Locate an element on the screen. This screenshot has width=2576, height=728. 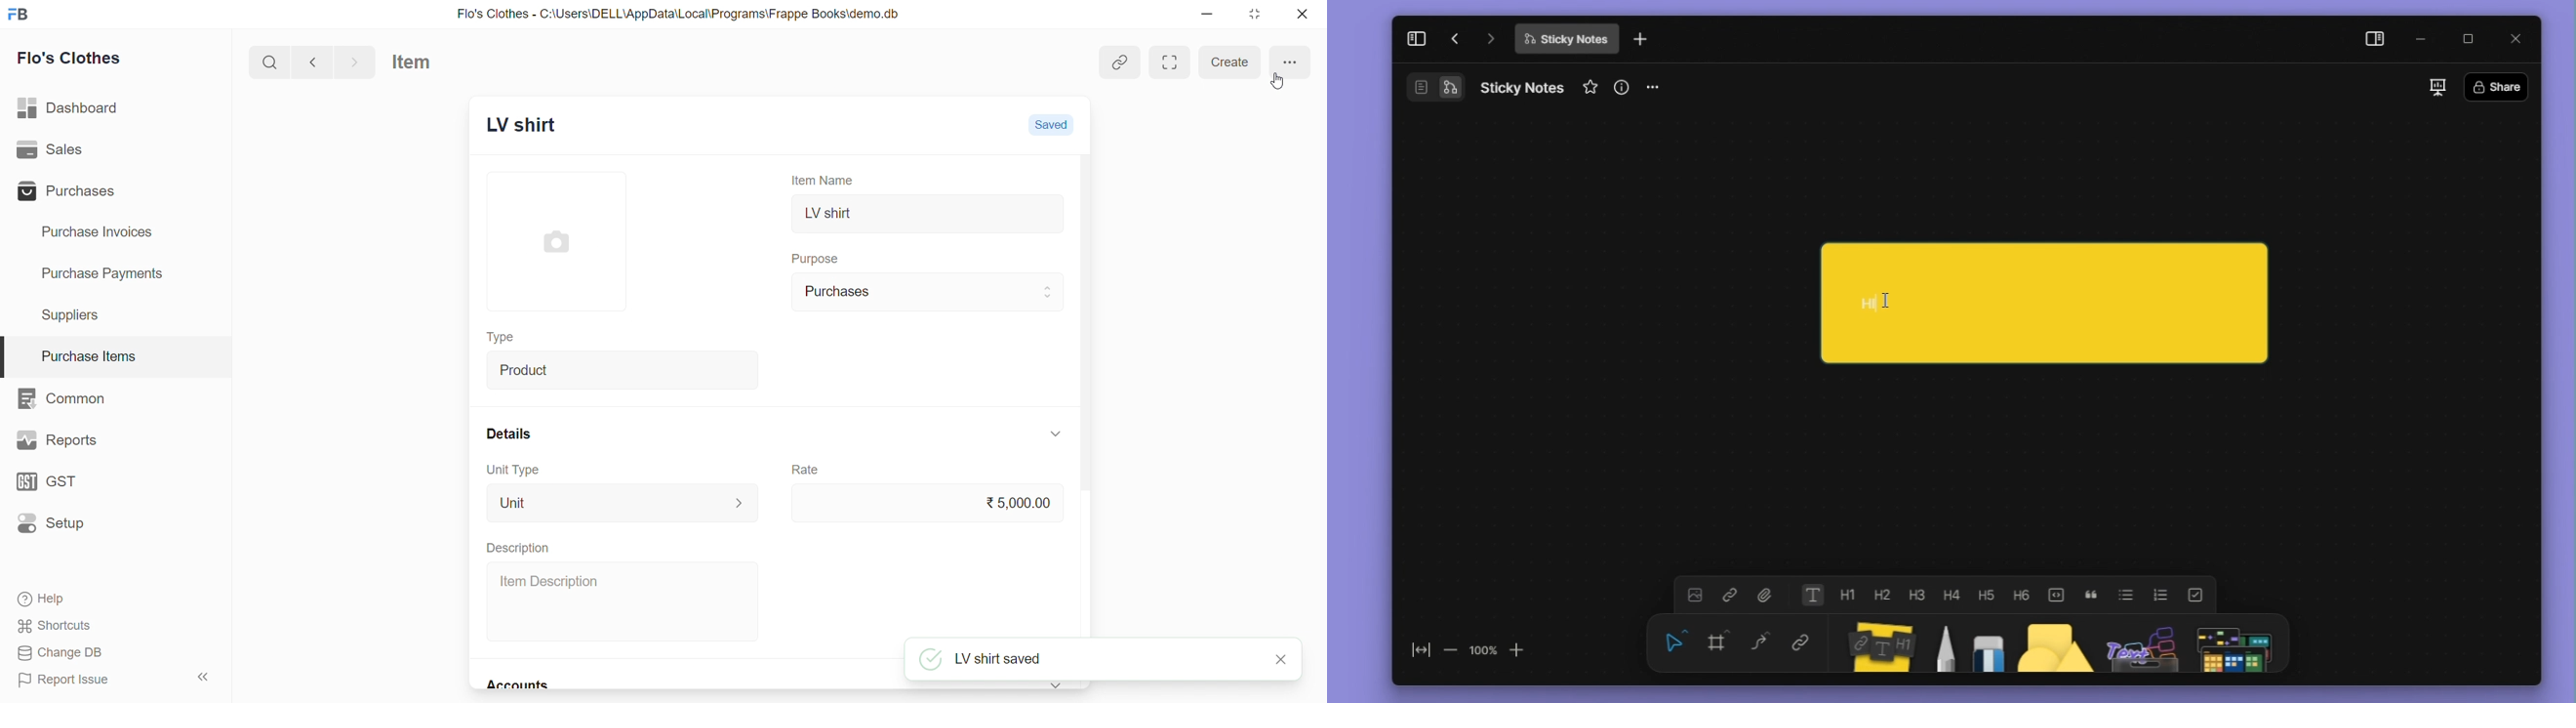
Saved is located at coordinates (1052, 125).